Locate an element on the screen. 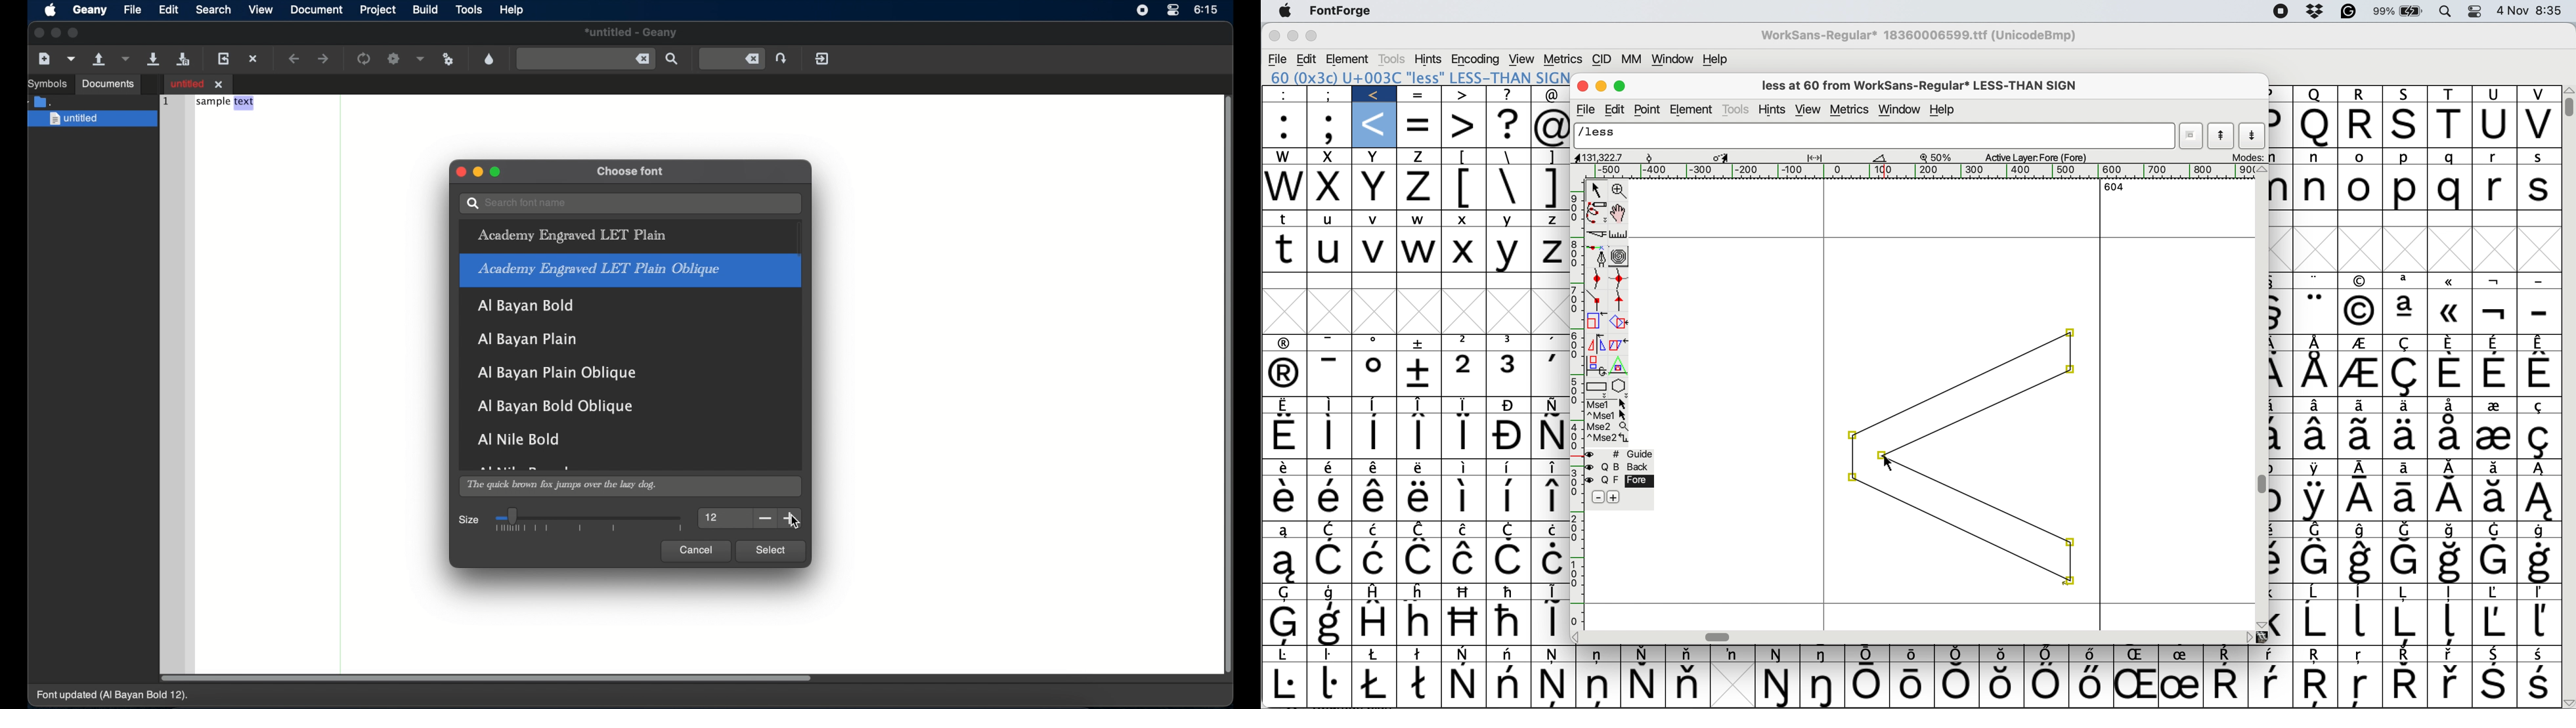 The image size is (2576, 728). 2 is located at coordinates (1465, 374).